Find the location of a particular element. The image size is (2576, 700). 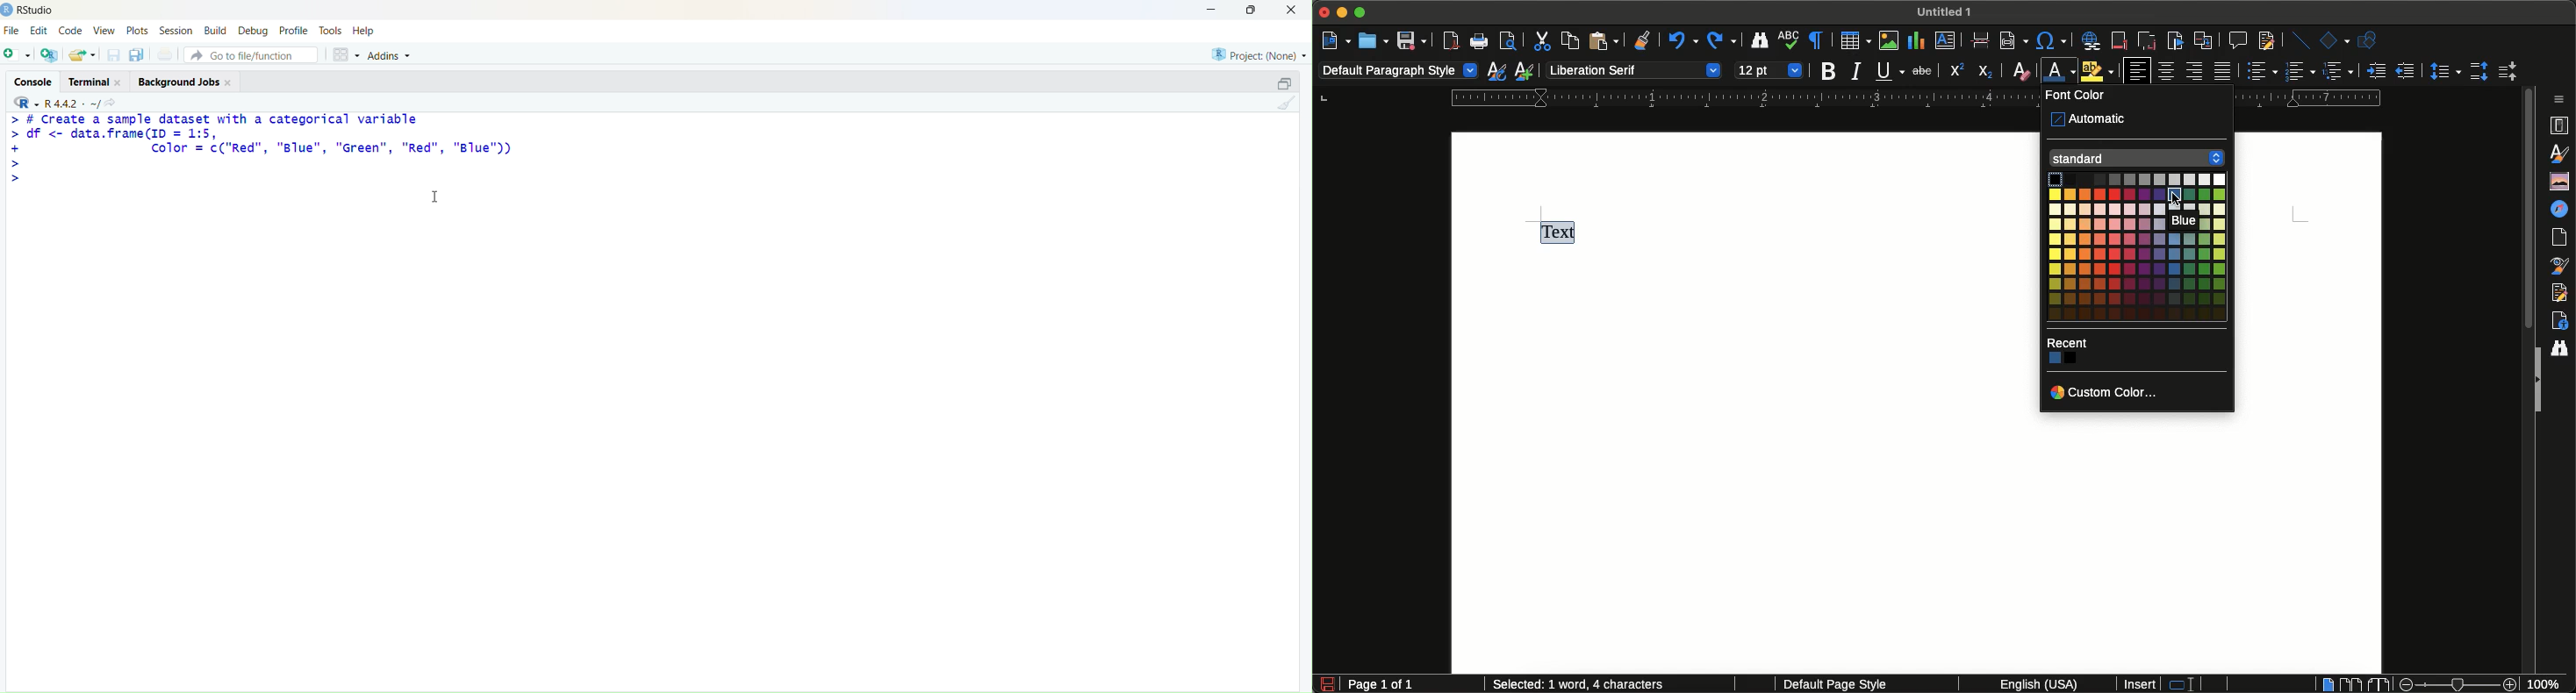

share icon is located at coordinates (110, 103).